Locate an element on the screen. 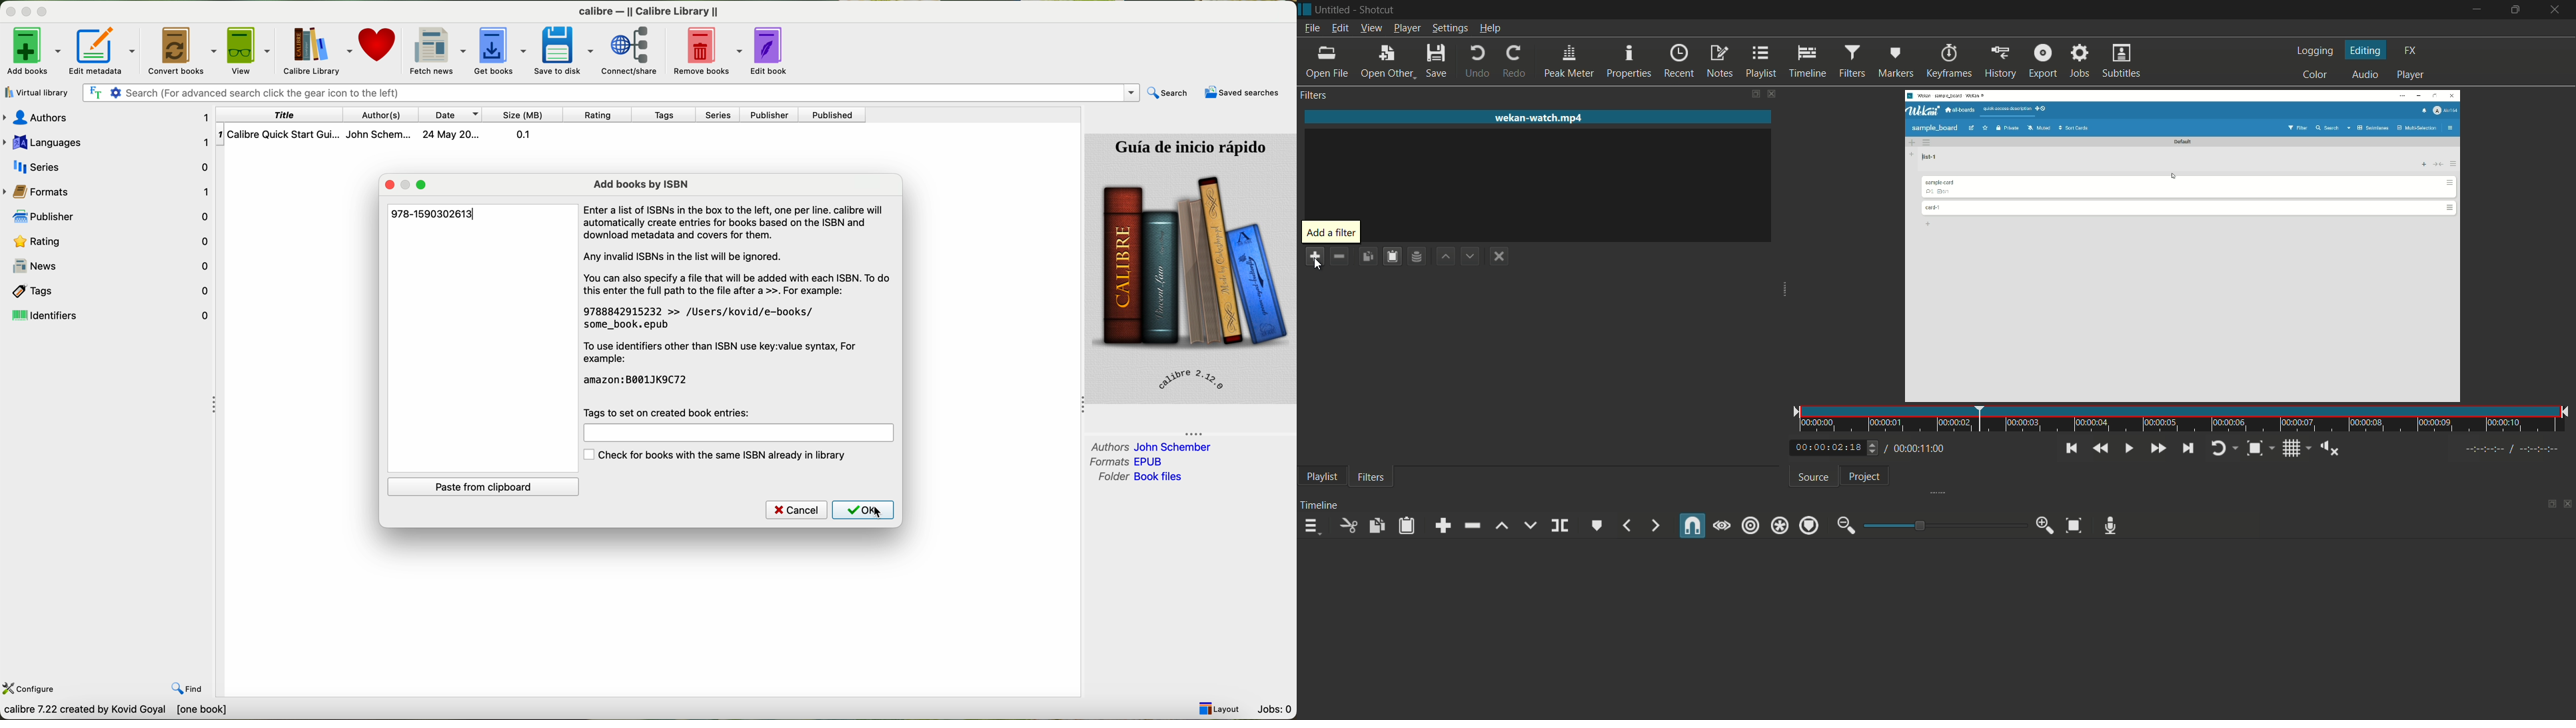  playlist is located at coordinates (1323, 477).